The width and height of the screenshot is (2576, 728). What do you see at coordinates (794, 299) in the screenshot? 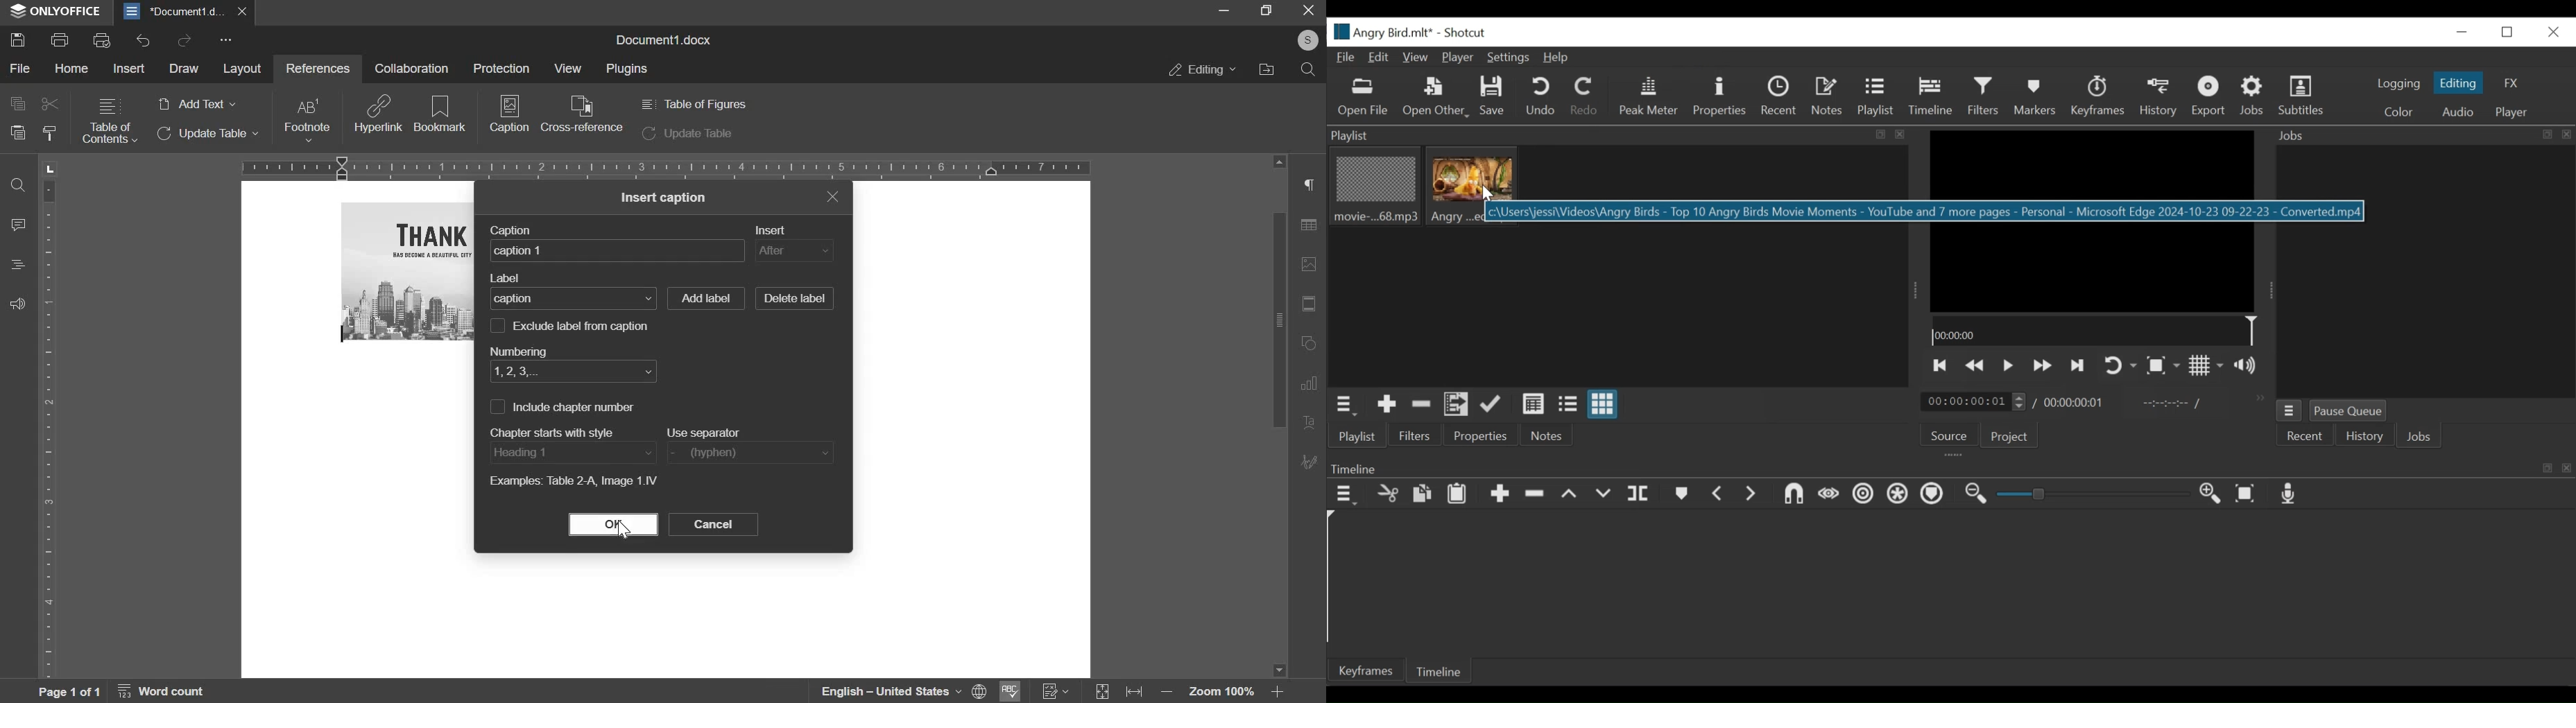
I see `delete label` at bounding box center [794, 299].